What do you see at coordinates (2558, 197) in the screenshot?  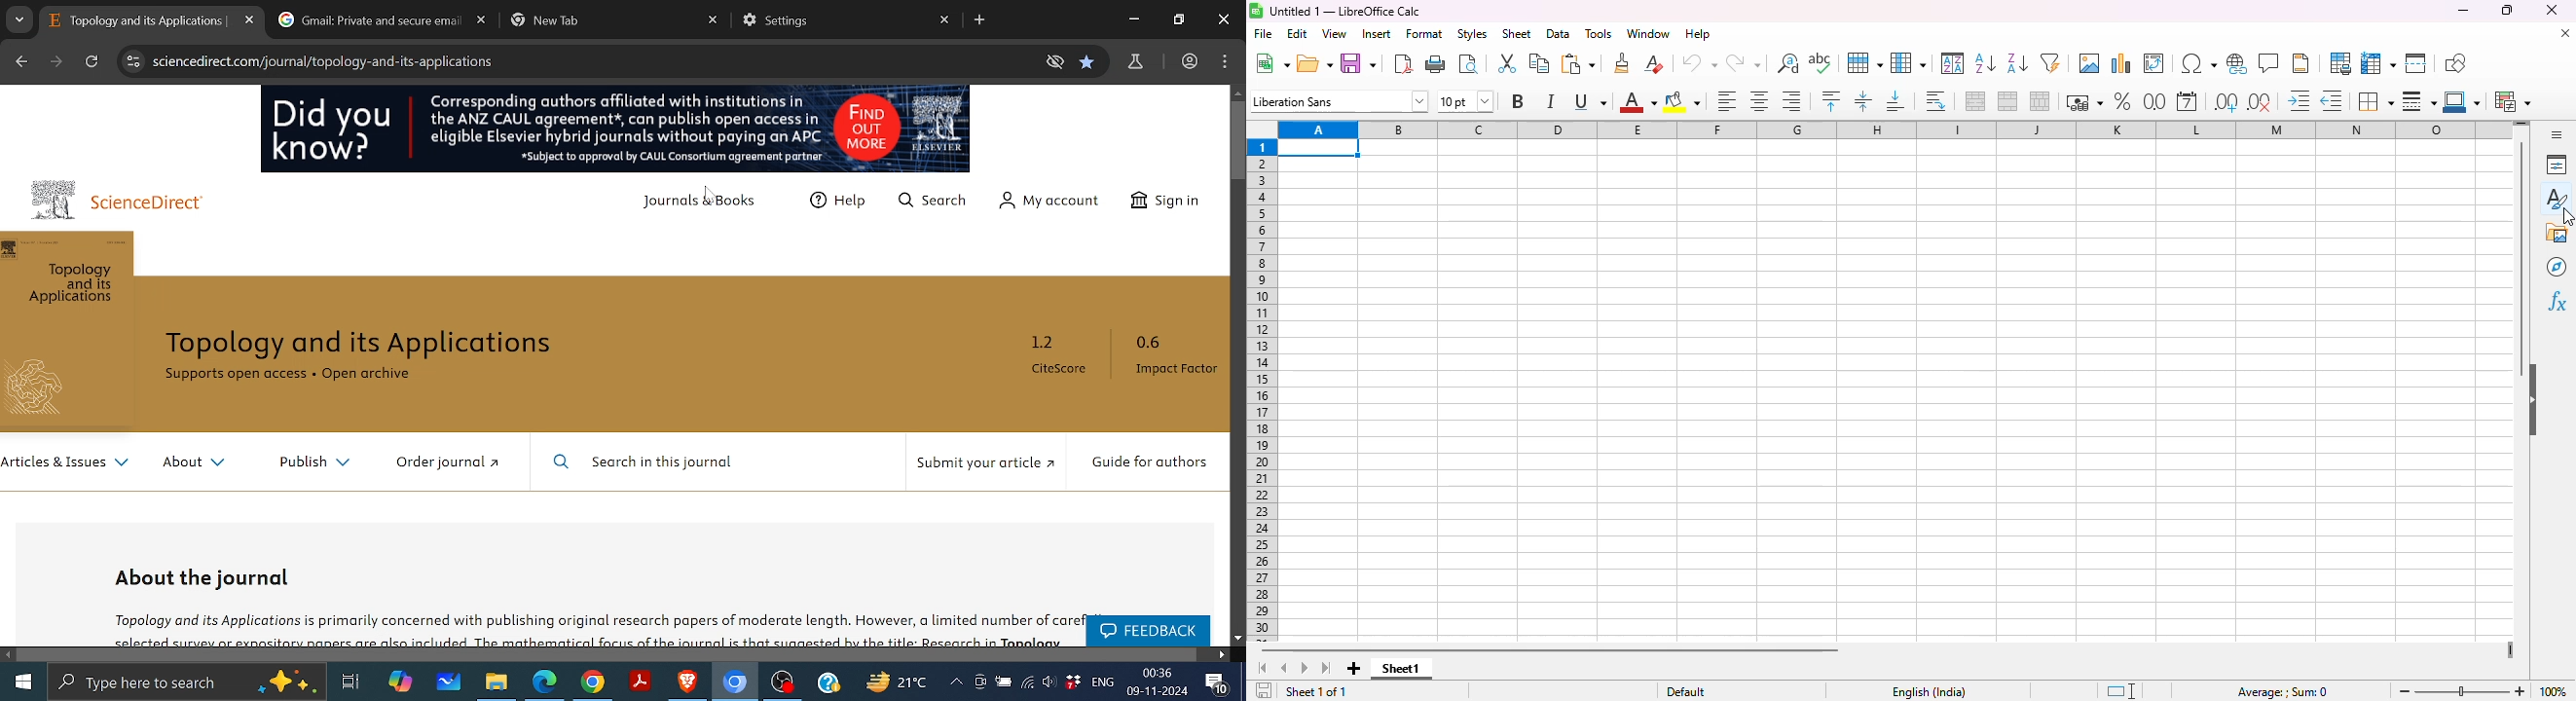 I see `styles` at bounding box center [2558, 197].